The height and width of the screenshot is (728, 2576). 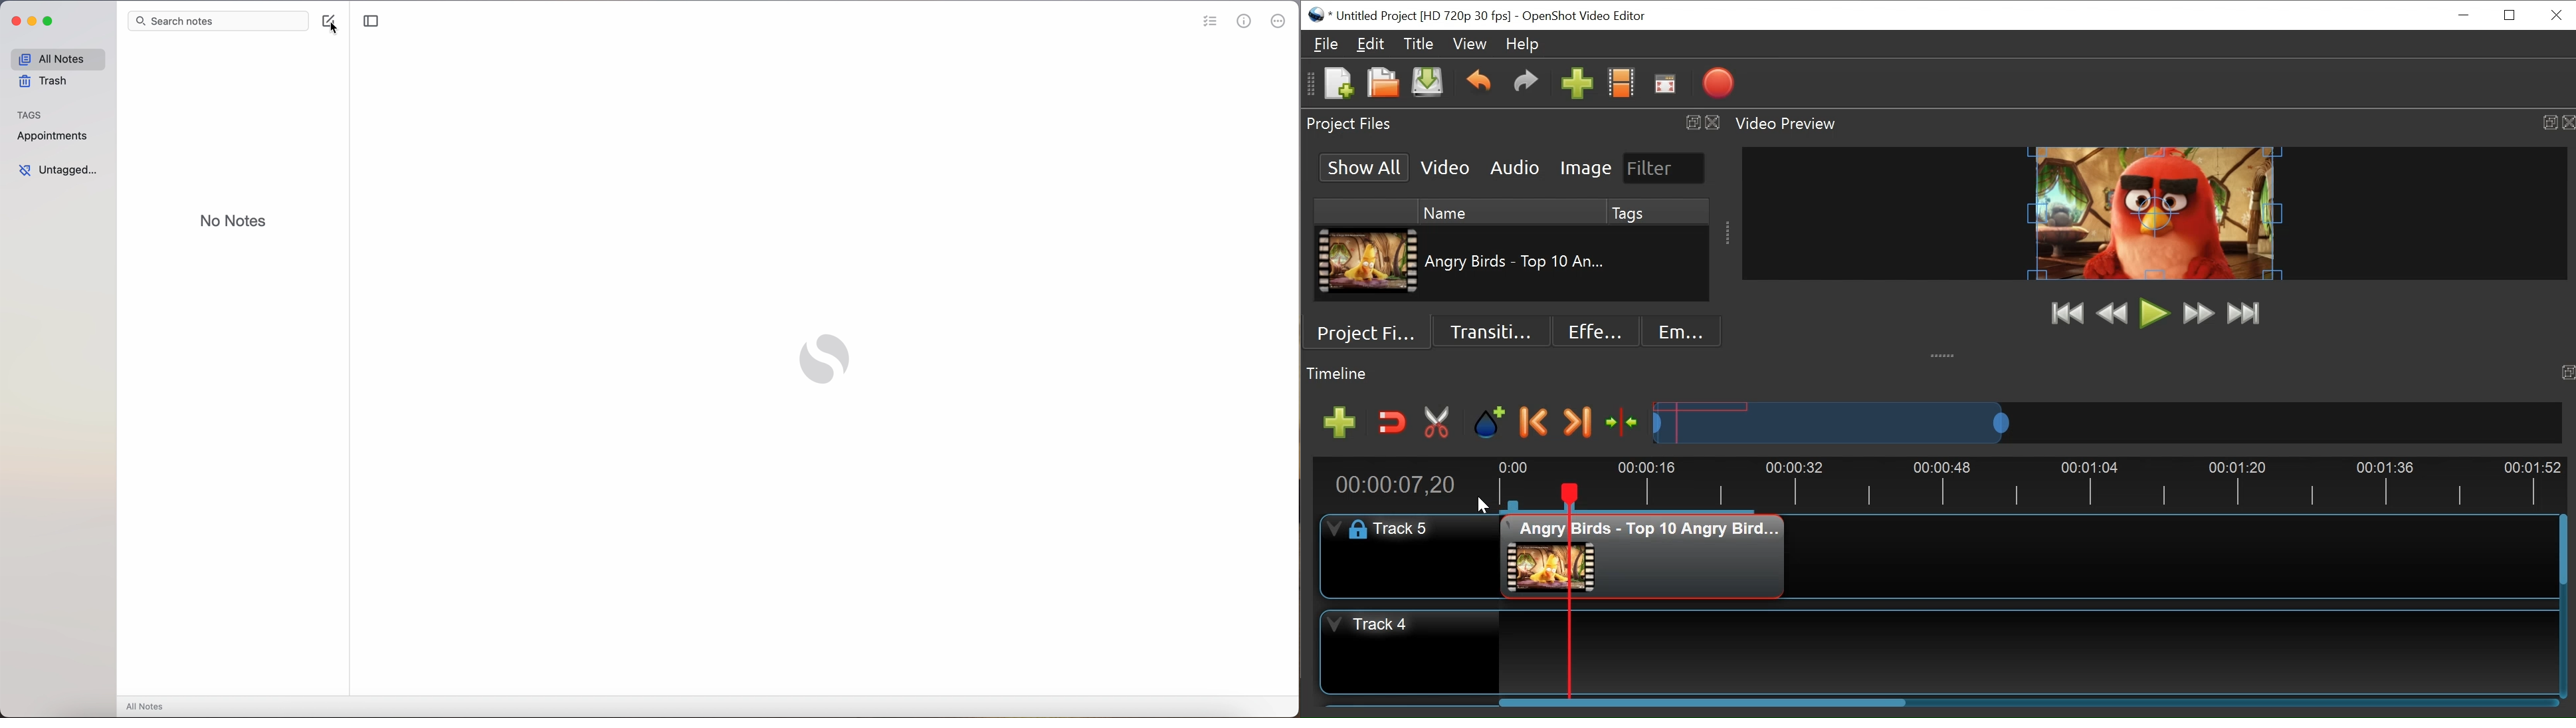 What do you see at coordinates (1516, 167) in the screenshot?
I see `Audio` at bounding box center [1516, 167].